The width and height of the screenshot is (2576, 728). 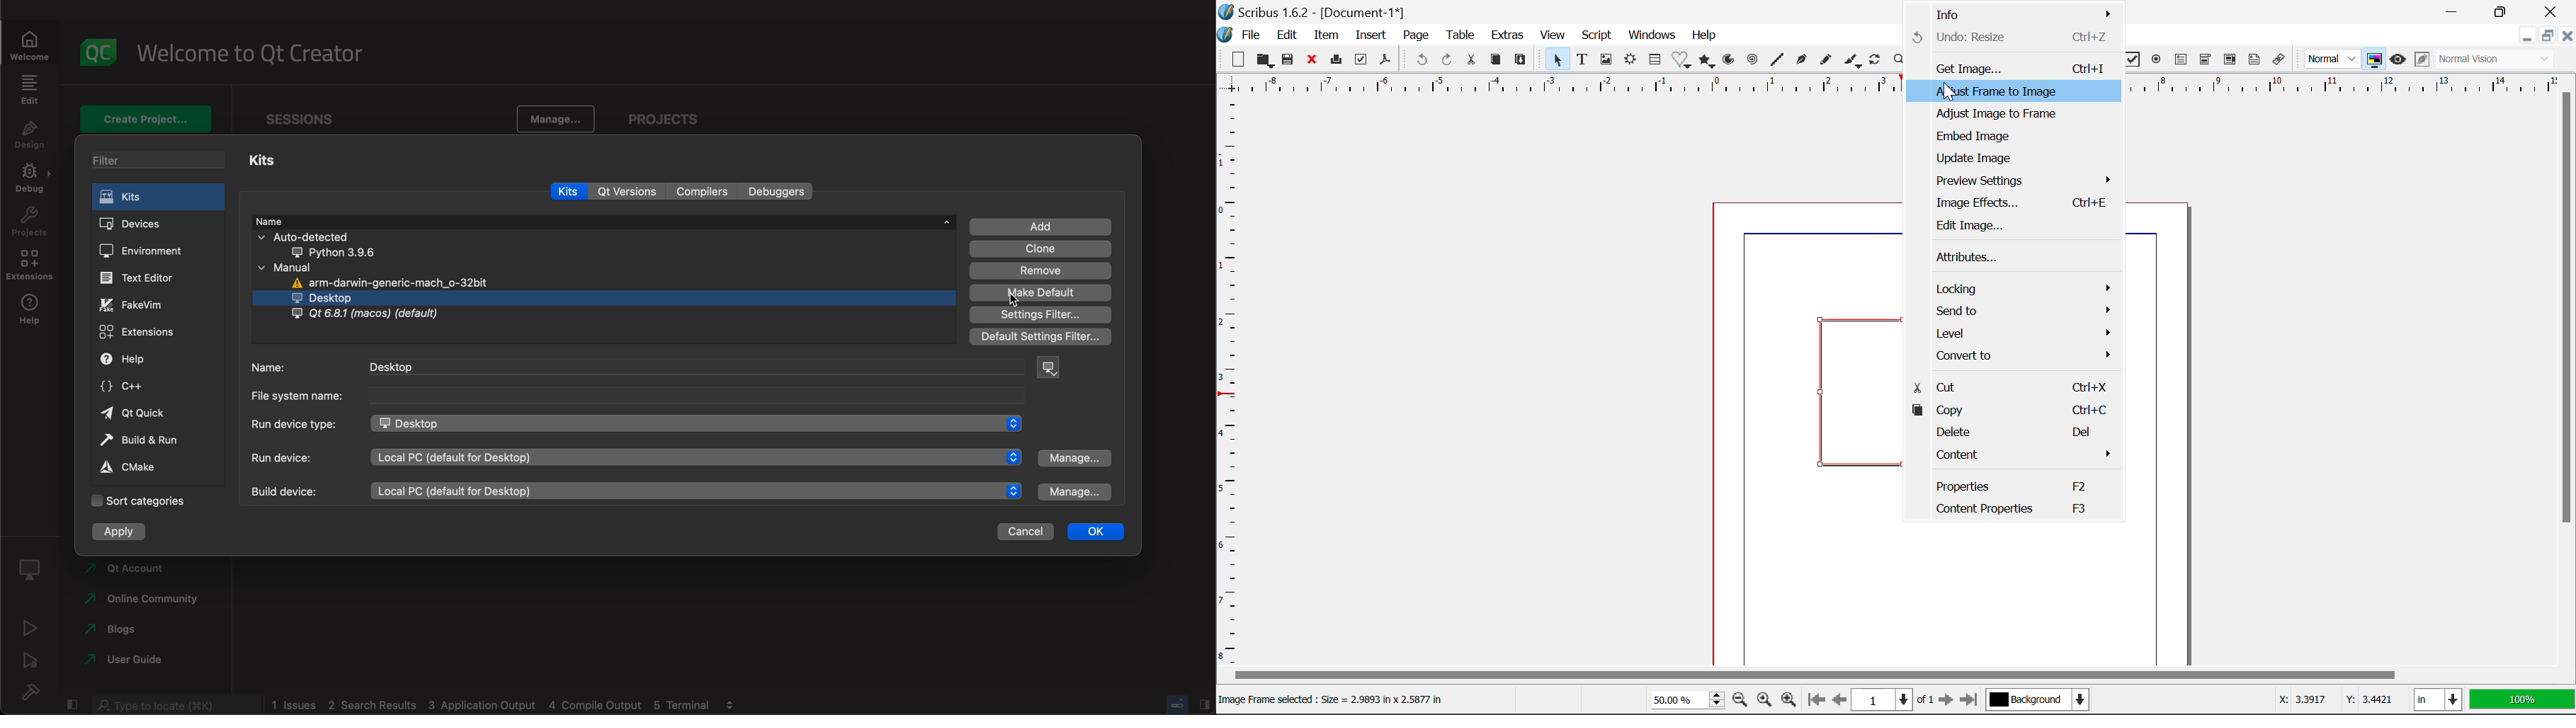 I want to click on Image Frame, so click(x=1606, y=62).